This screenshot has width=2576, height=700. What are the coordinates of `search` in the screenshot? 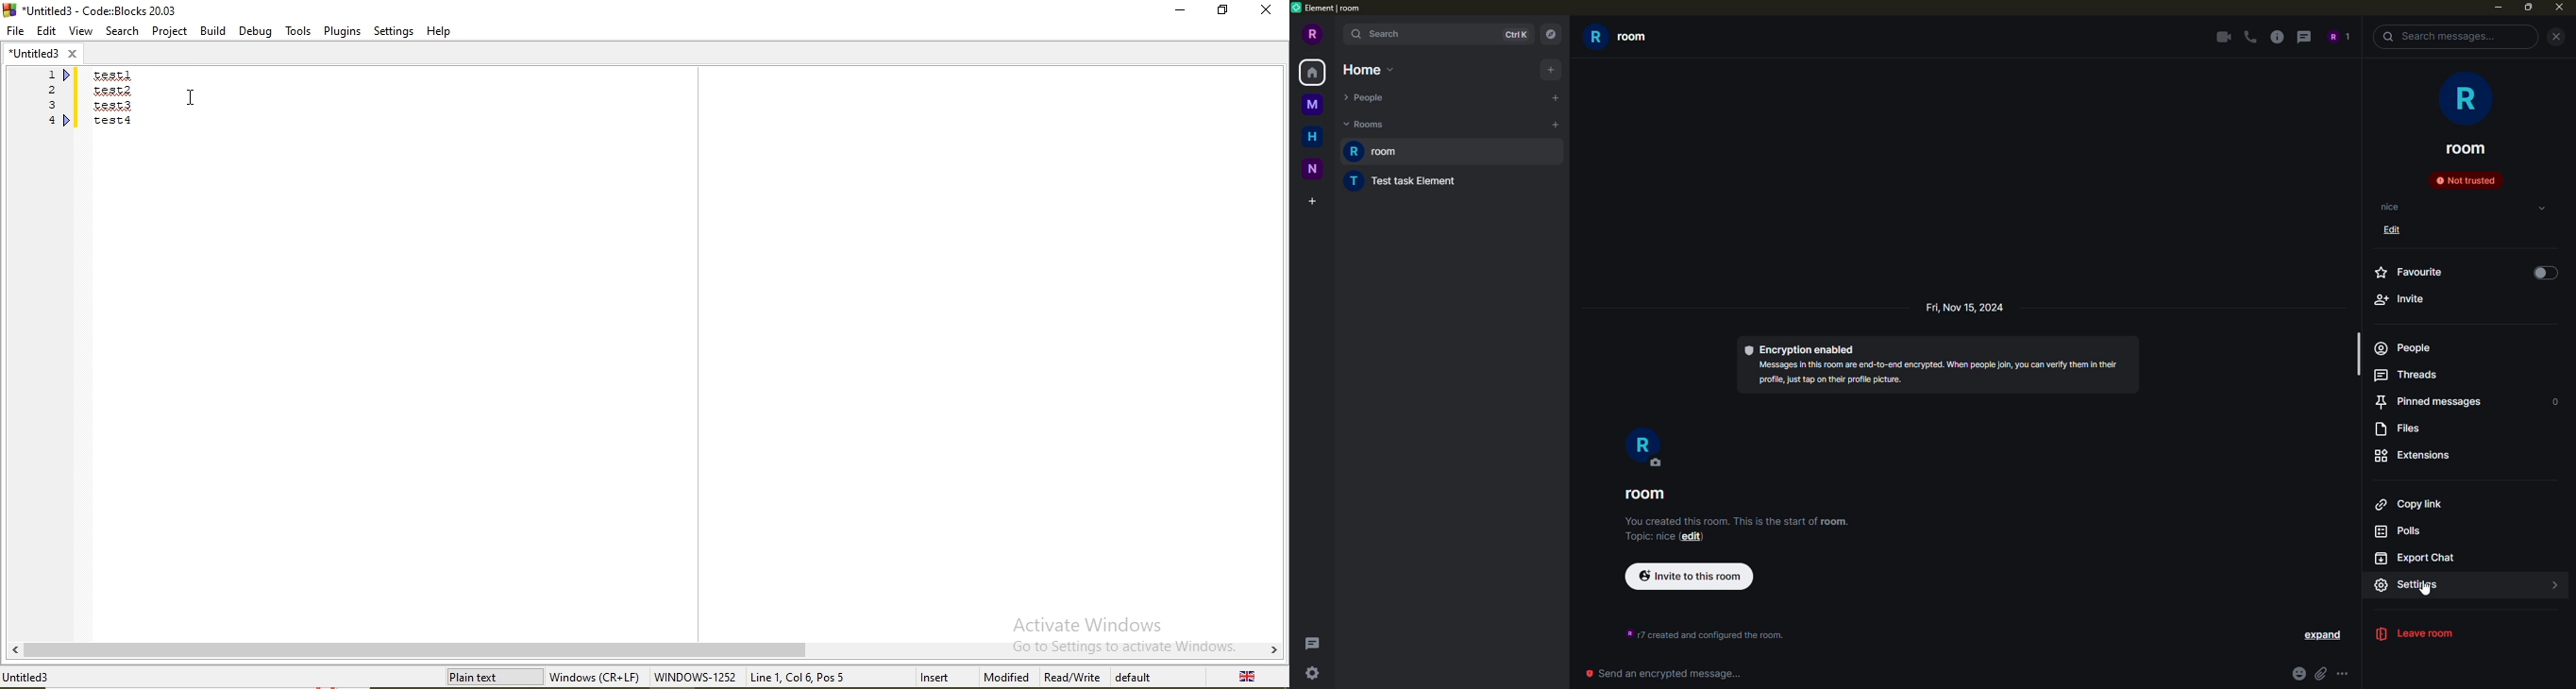 It's located at (2440, 37).